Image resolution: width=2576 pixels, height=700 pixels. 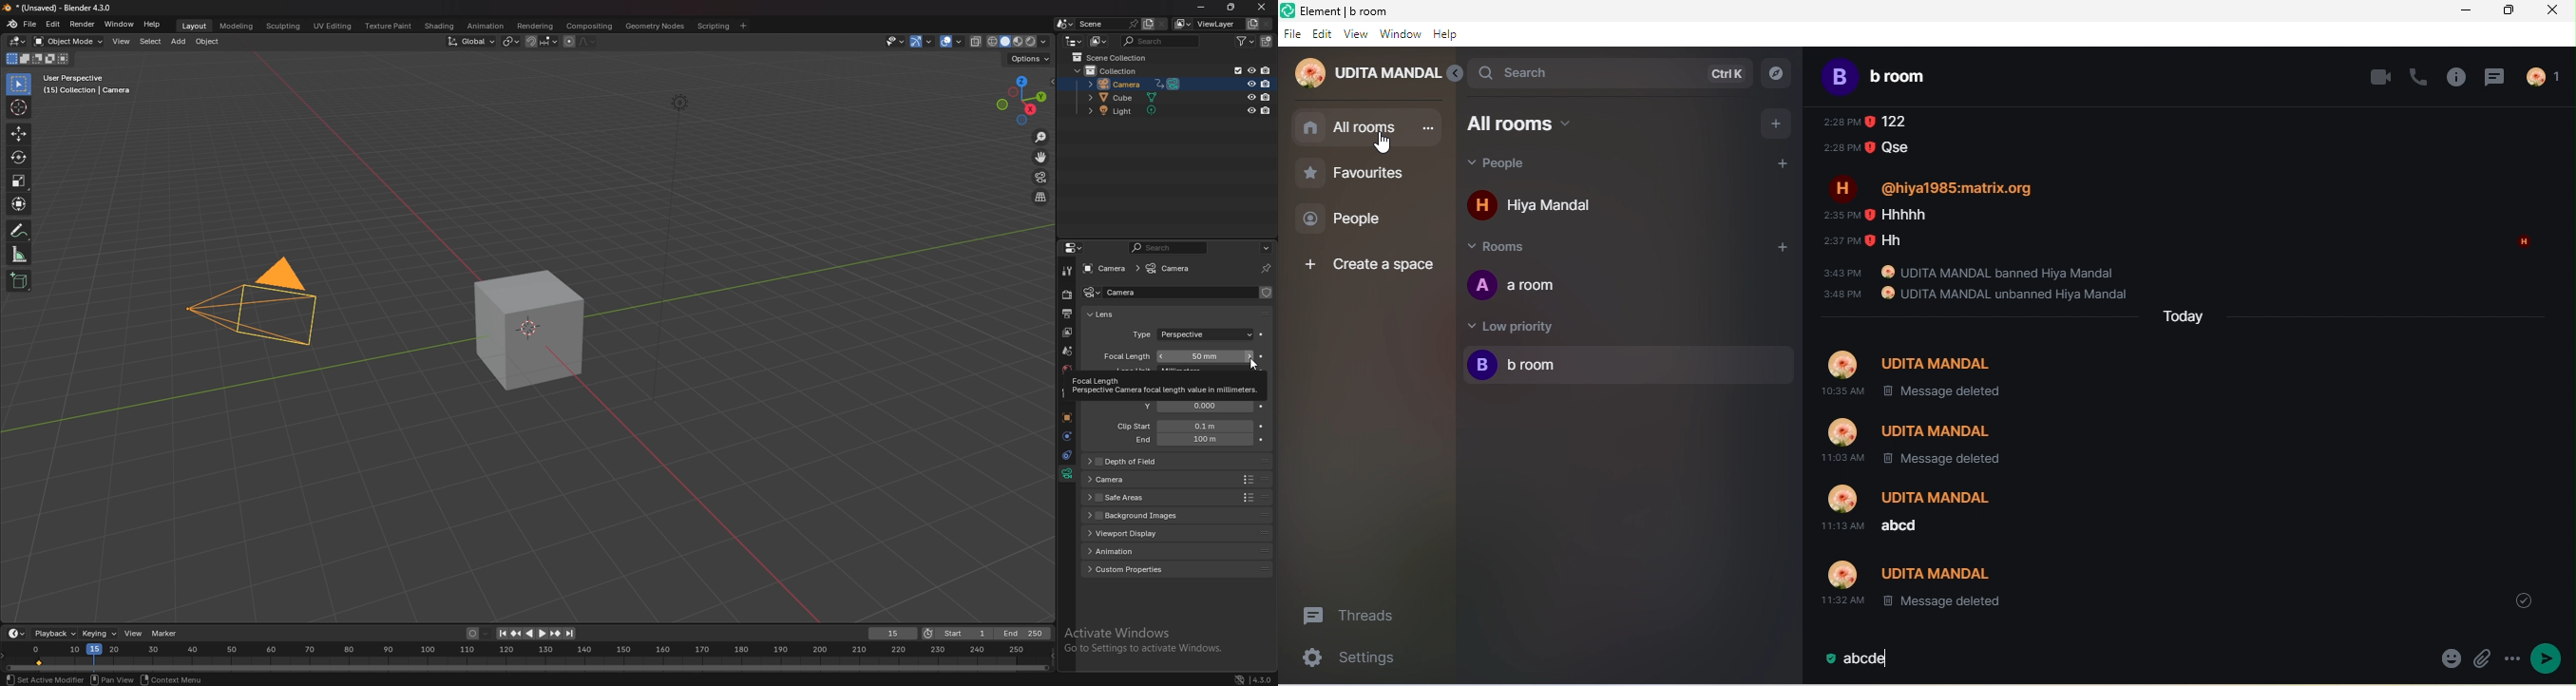 What do you see at coordinates (1775, 162) in the screenshot?
I see `add people` at bounding box center [1775, 162].